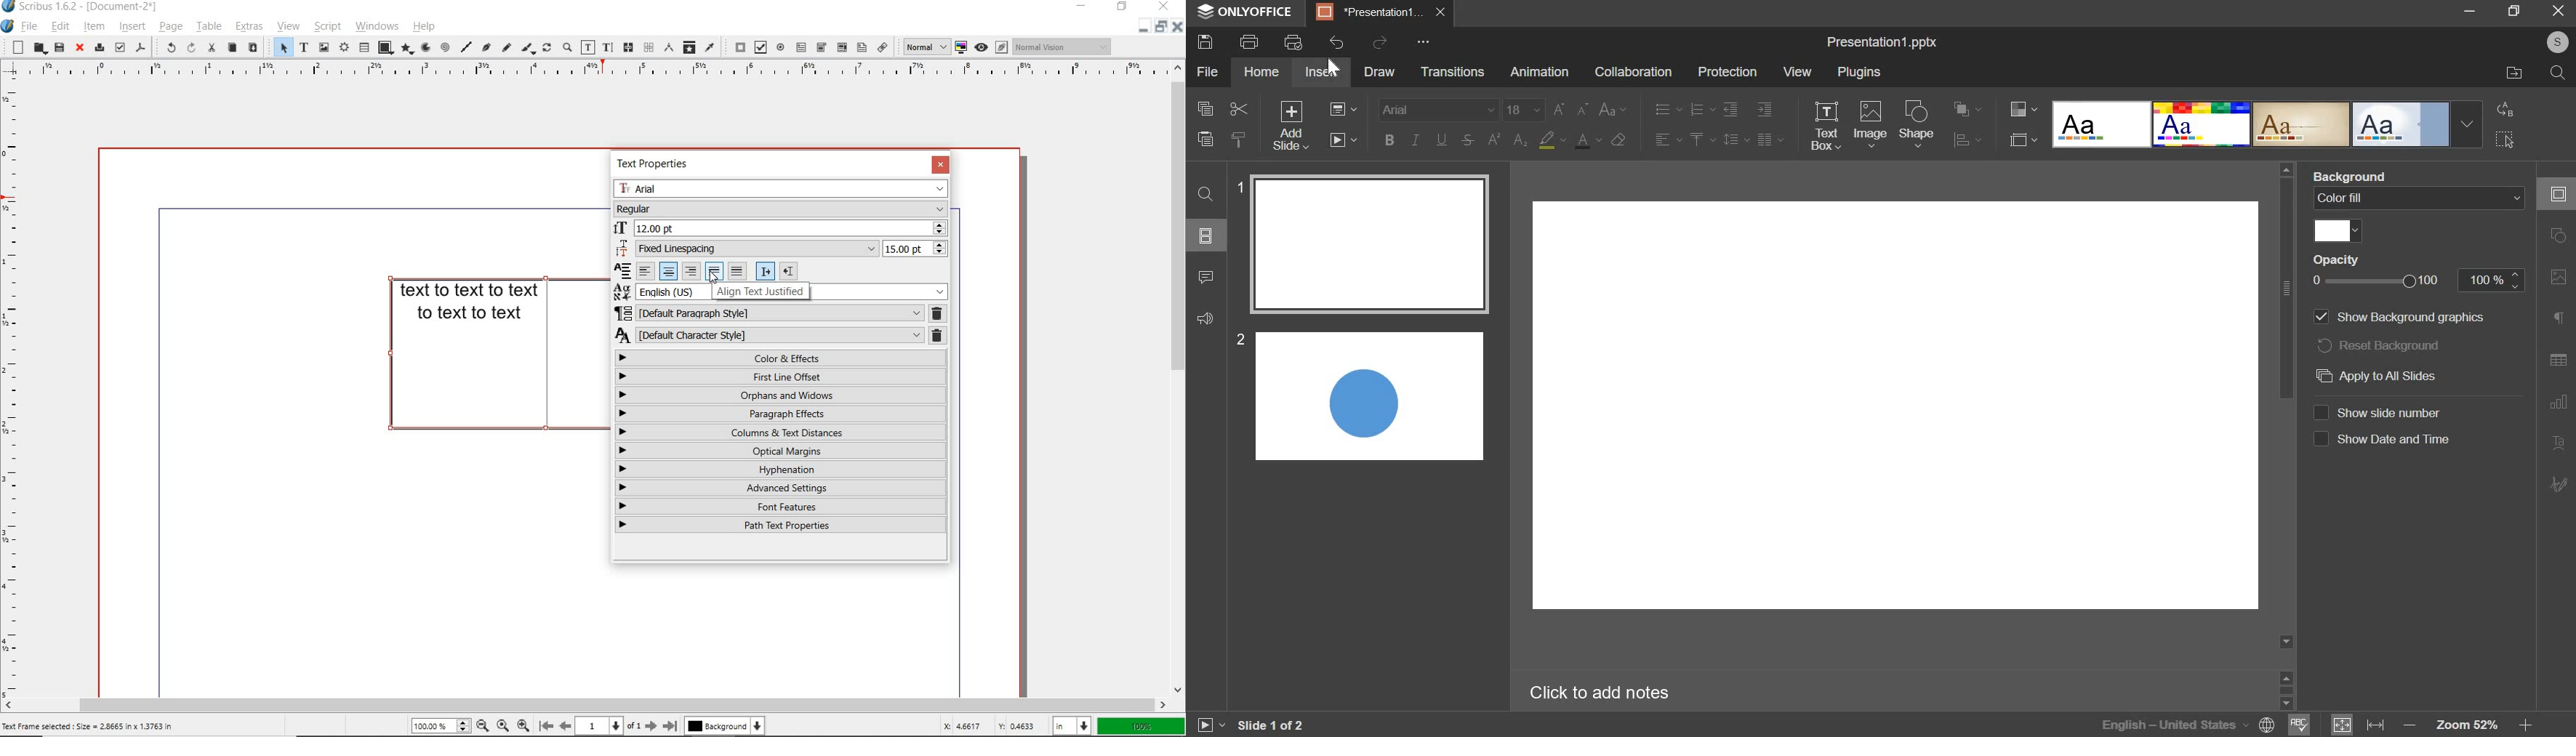 The width and height of the screenshot is (2576, 756). Describe the element at coordinates (441, 726) in the screenshot. I see `zoom level` at that location.